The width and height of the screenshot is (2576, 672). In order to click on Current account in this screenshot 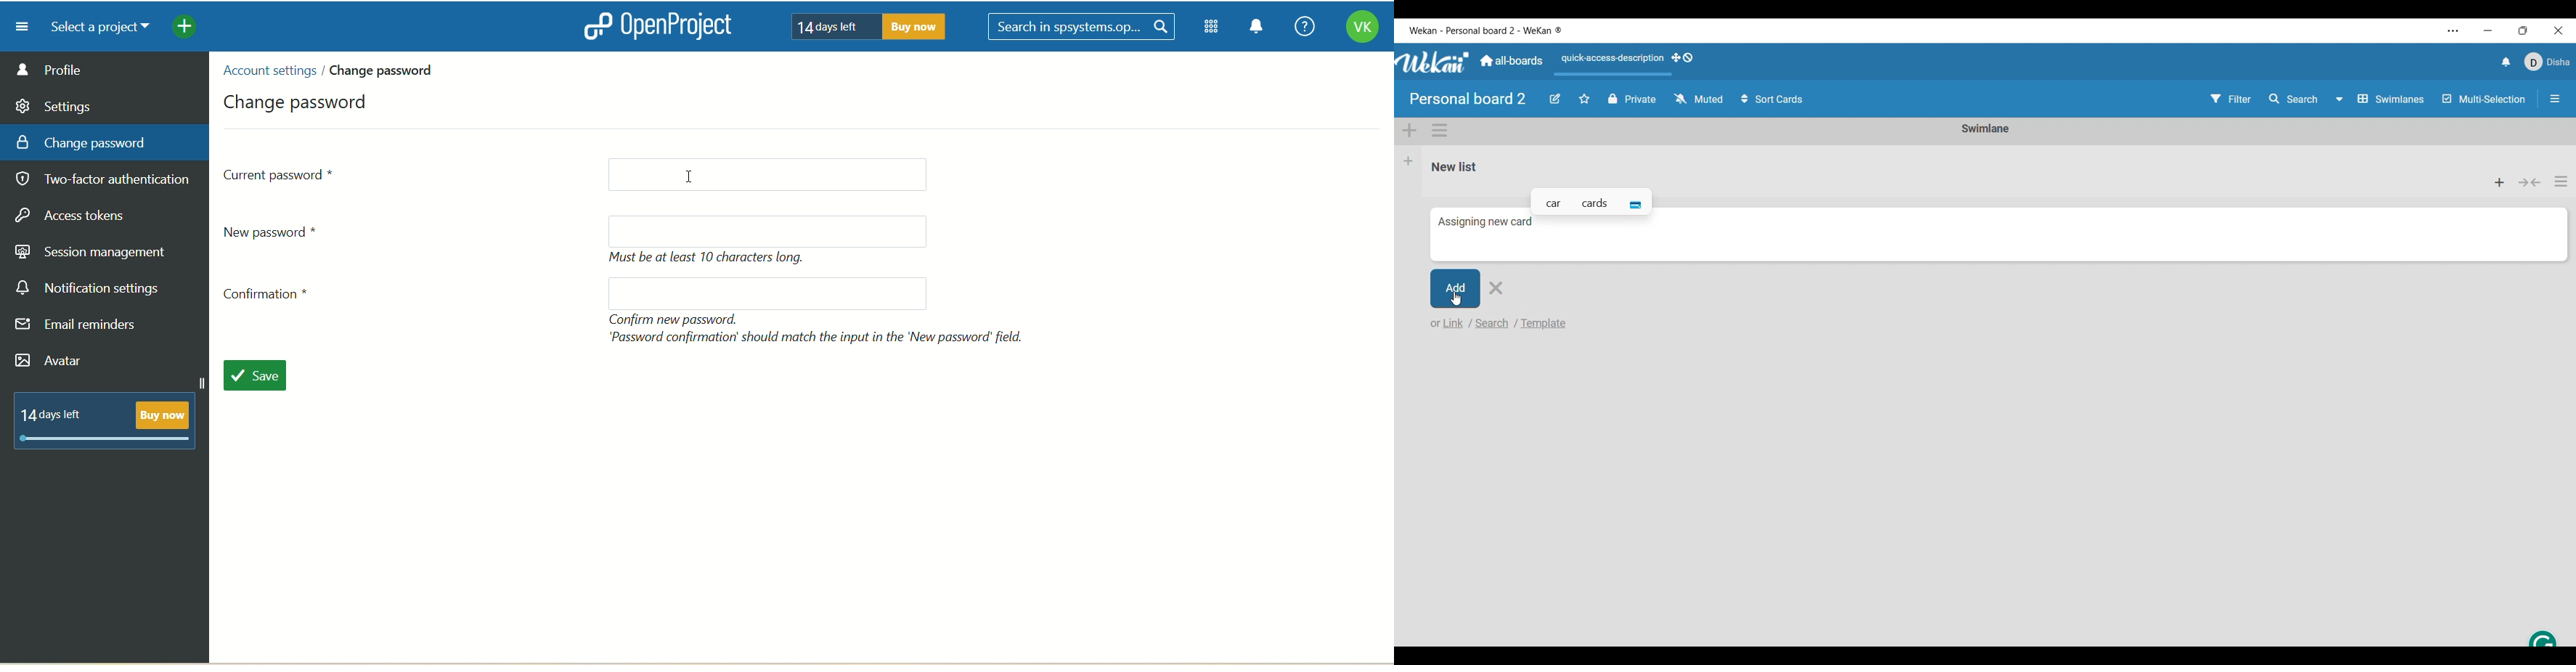, I will do `click(2548, 62)`.